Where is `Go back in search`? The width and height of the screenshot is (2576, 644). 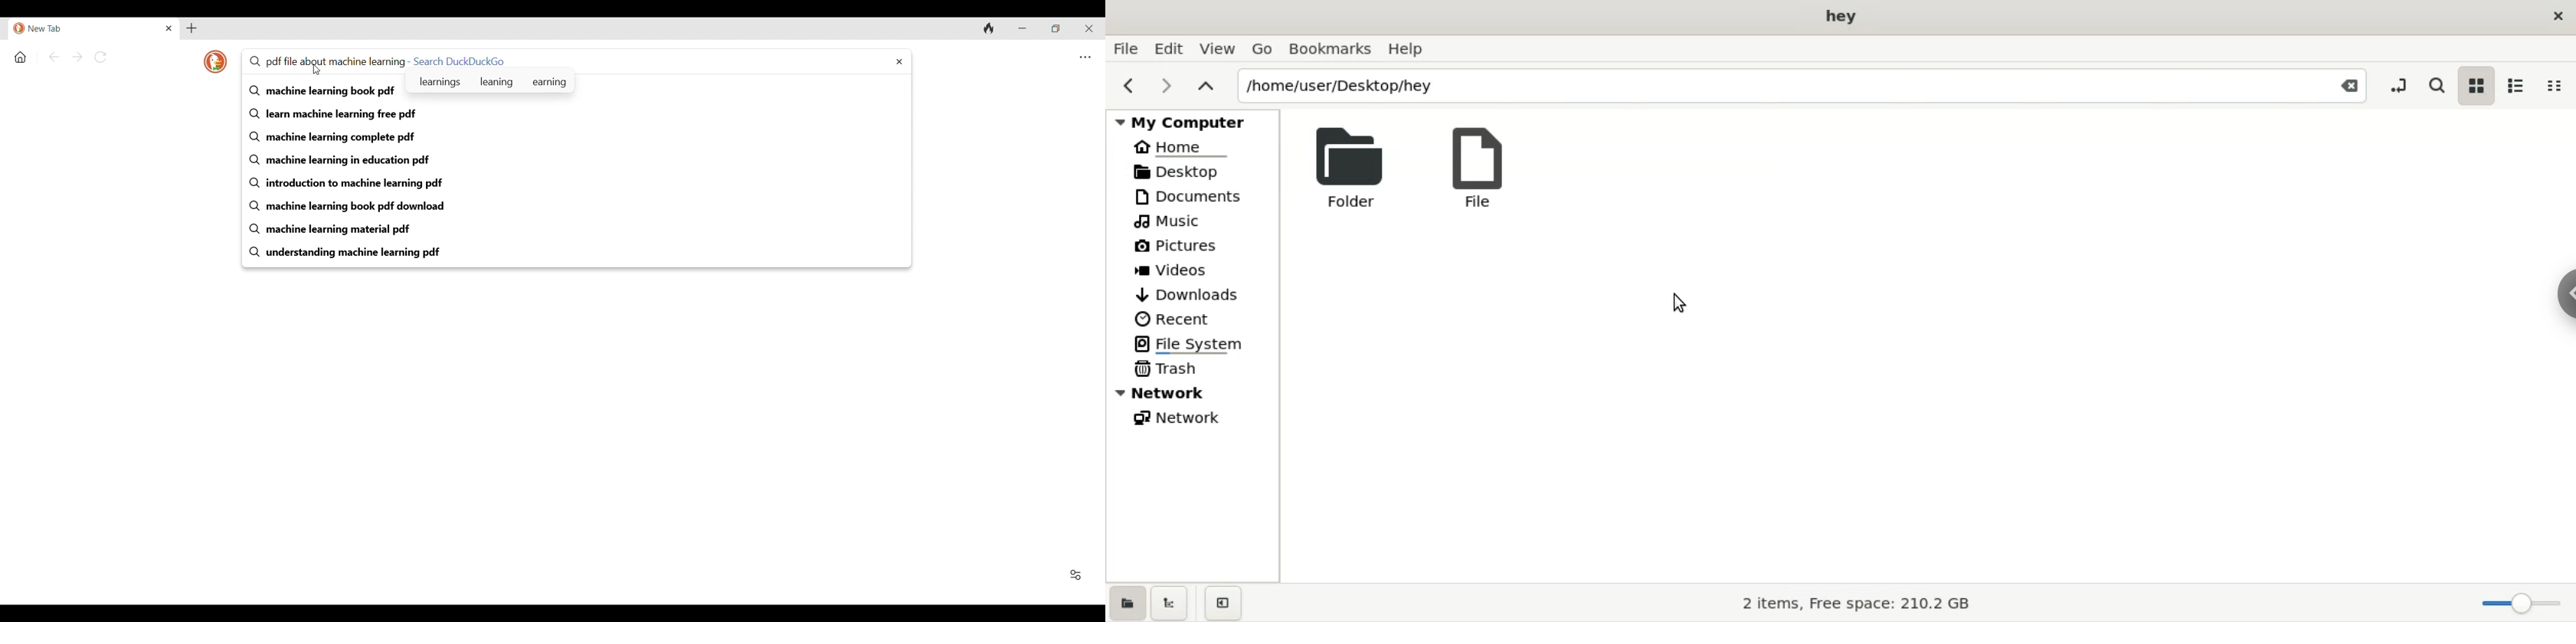 Go back in search is located at coordinates (54, 56).